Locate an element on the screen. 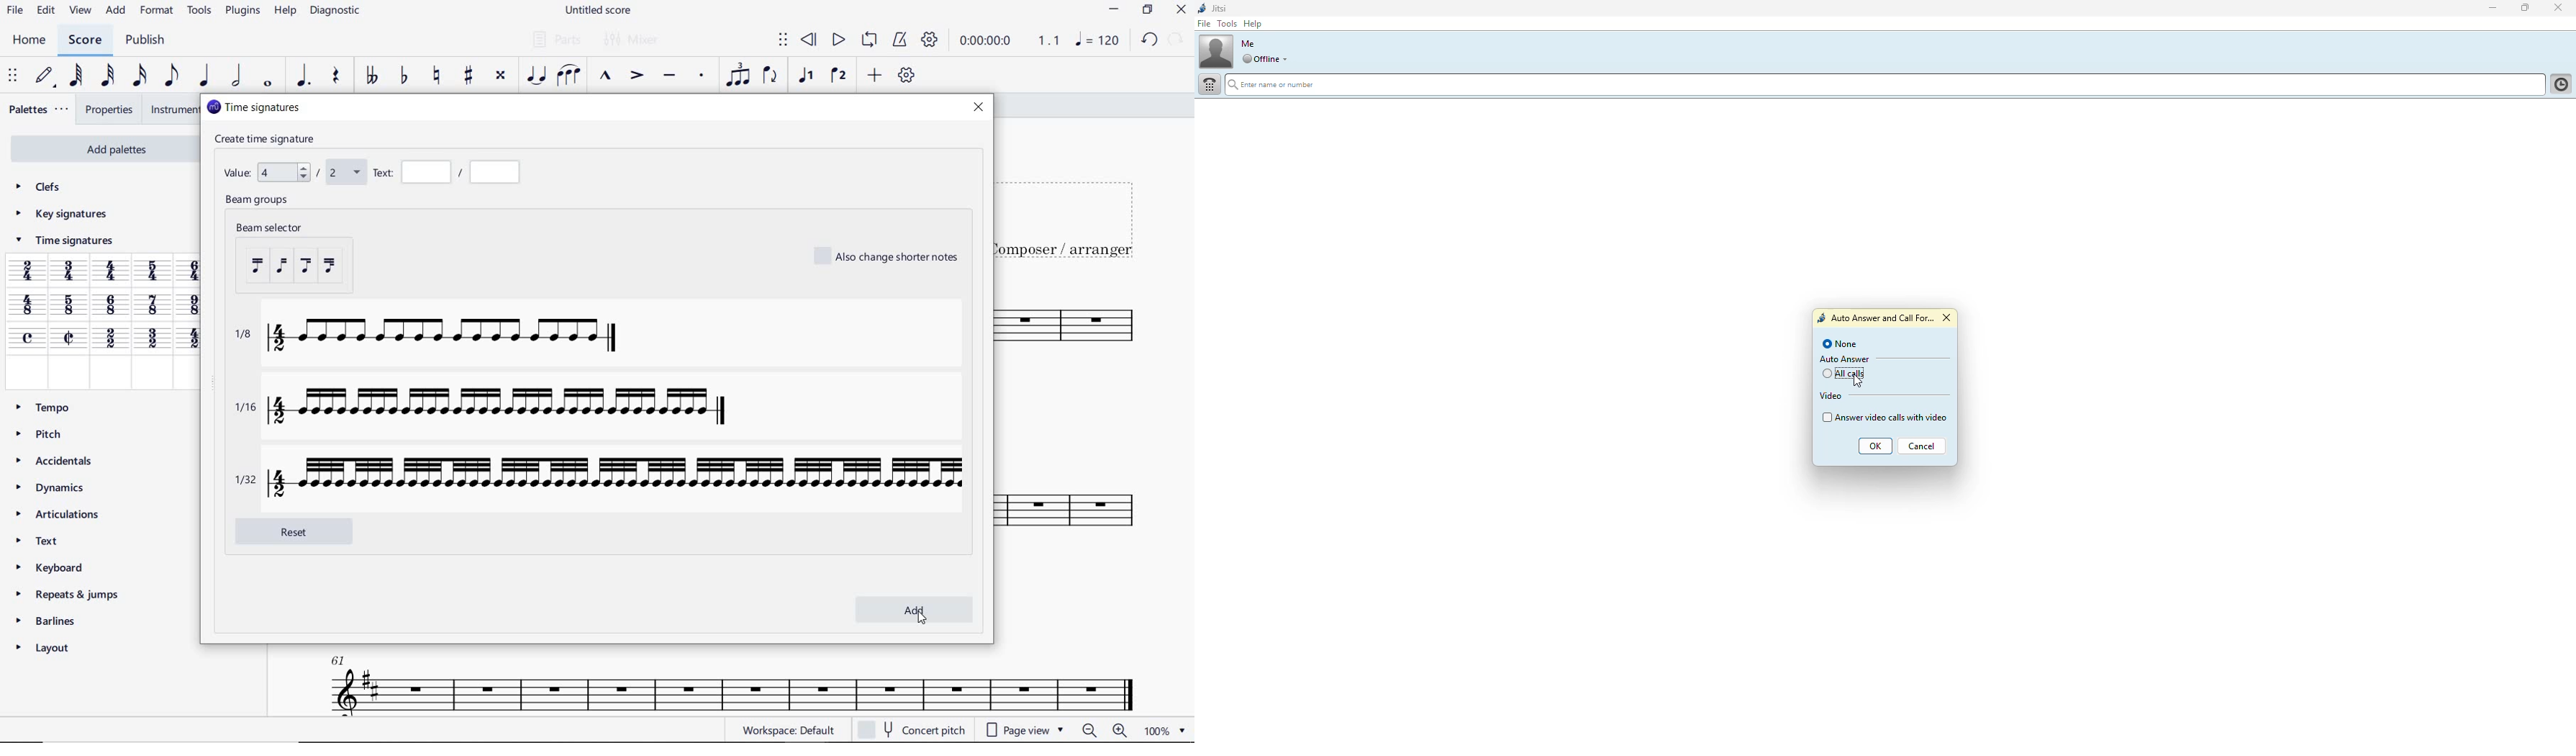 The width and height of the screenshot is (2576, 756). auto answer call forwarding is located at coordinates (1875, 319).